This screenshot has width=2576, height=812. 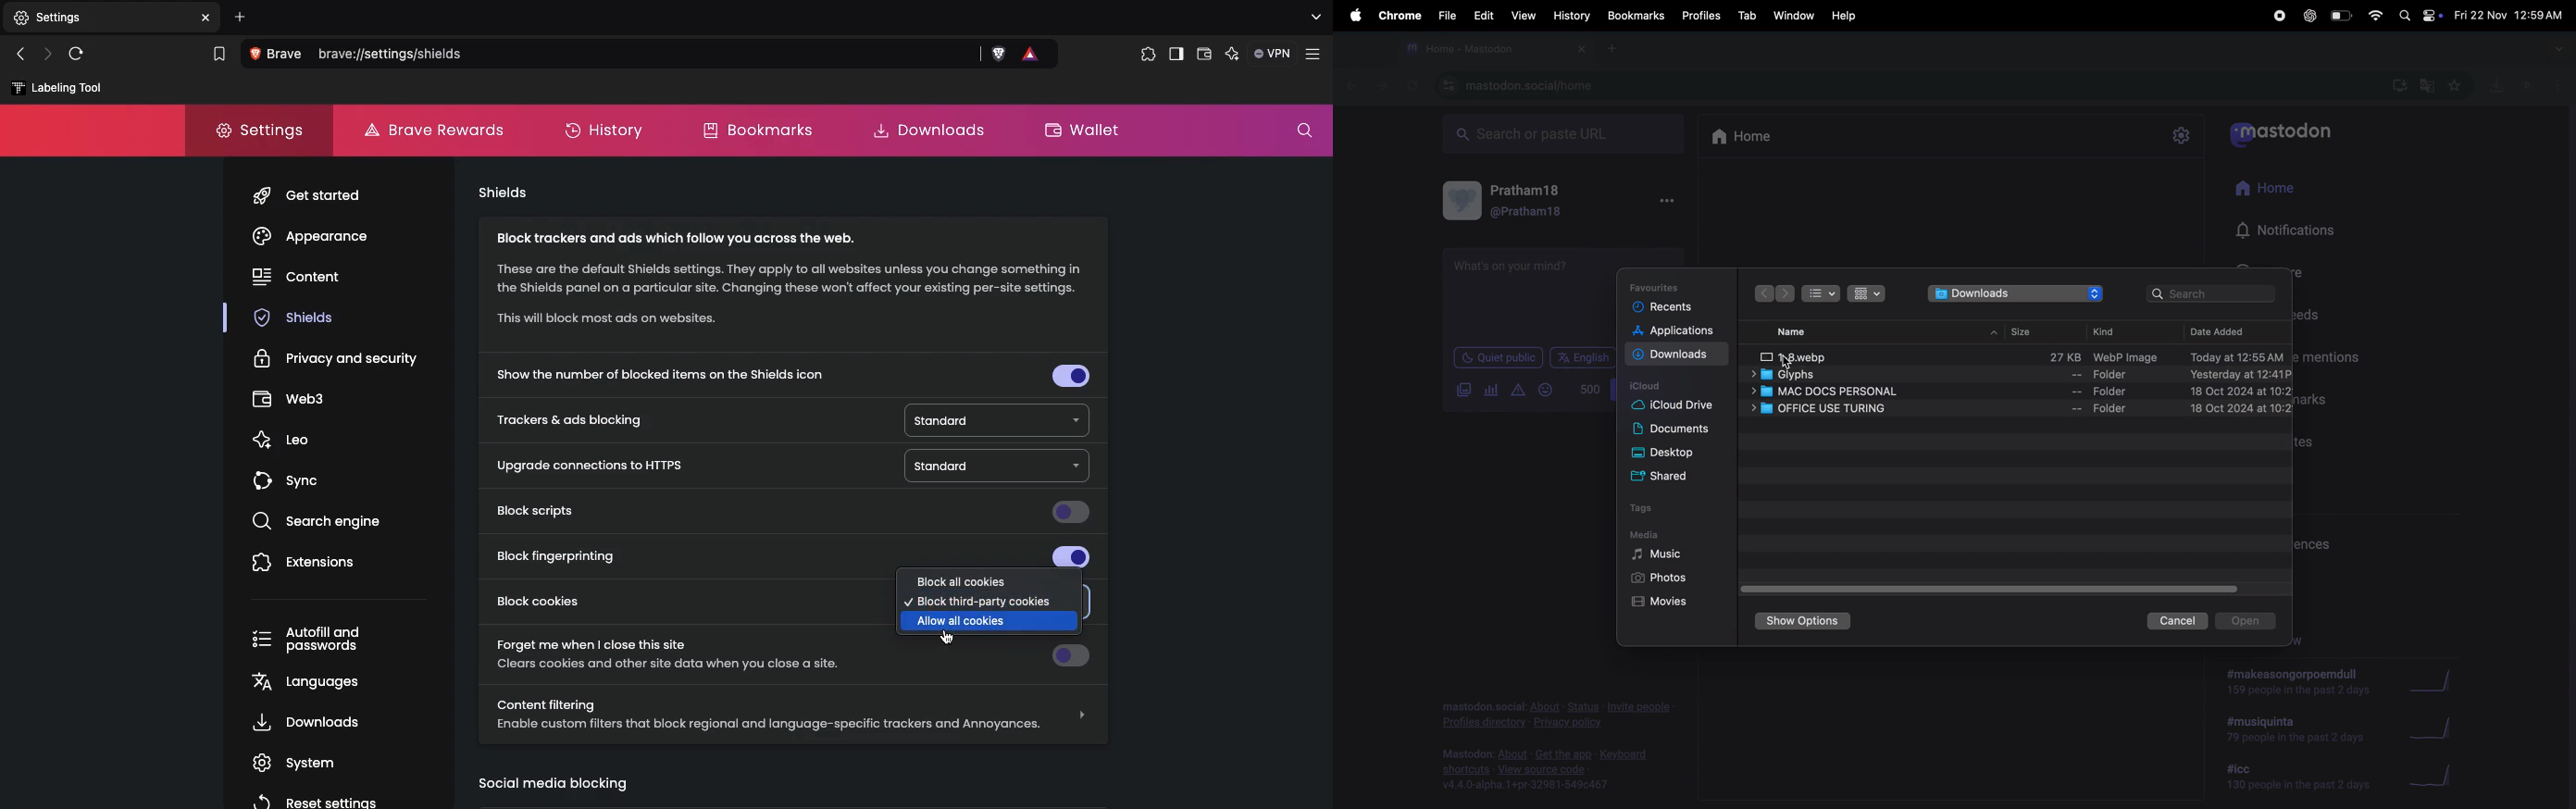 What do you see at coordinates (608, 54) in the screenshot?
I see `Search` at bounding box center [608, 54].